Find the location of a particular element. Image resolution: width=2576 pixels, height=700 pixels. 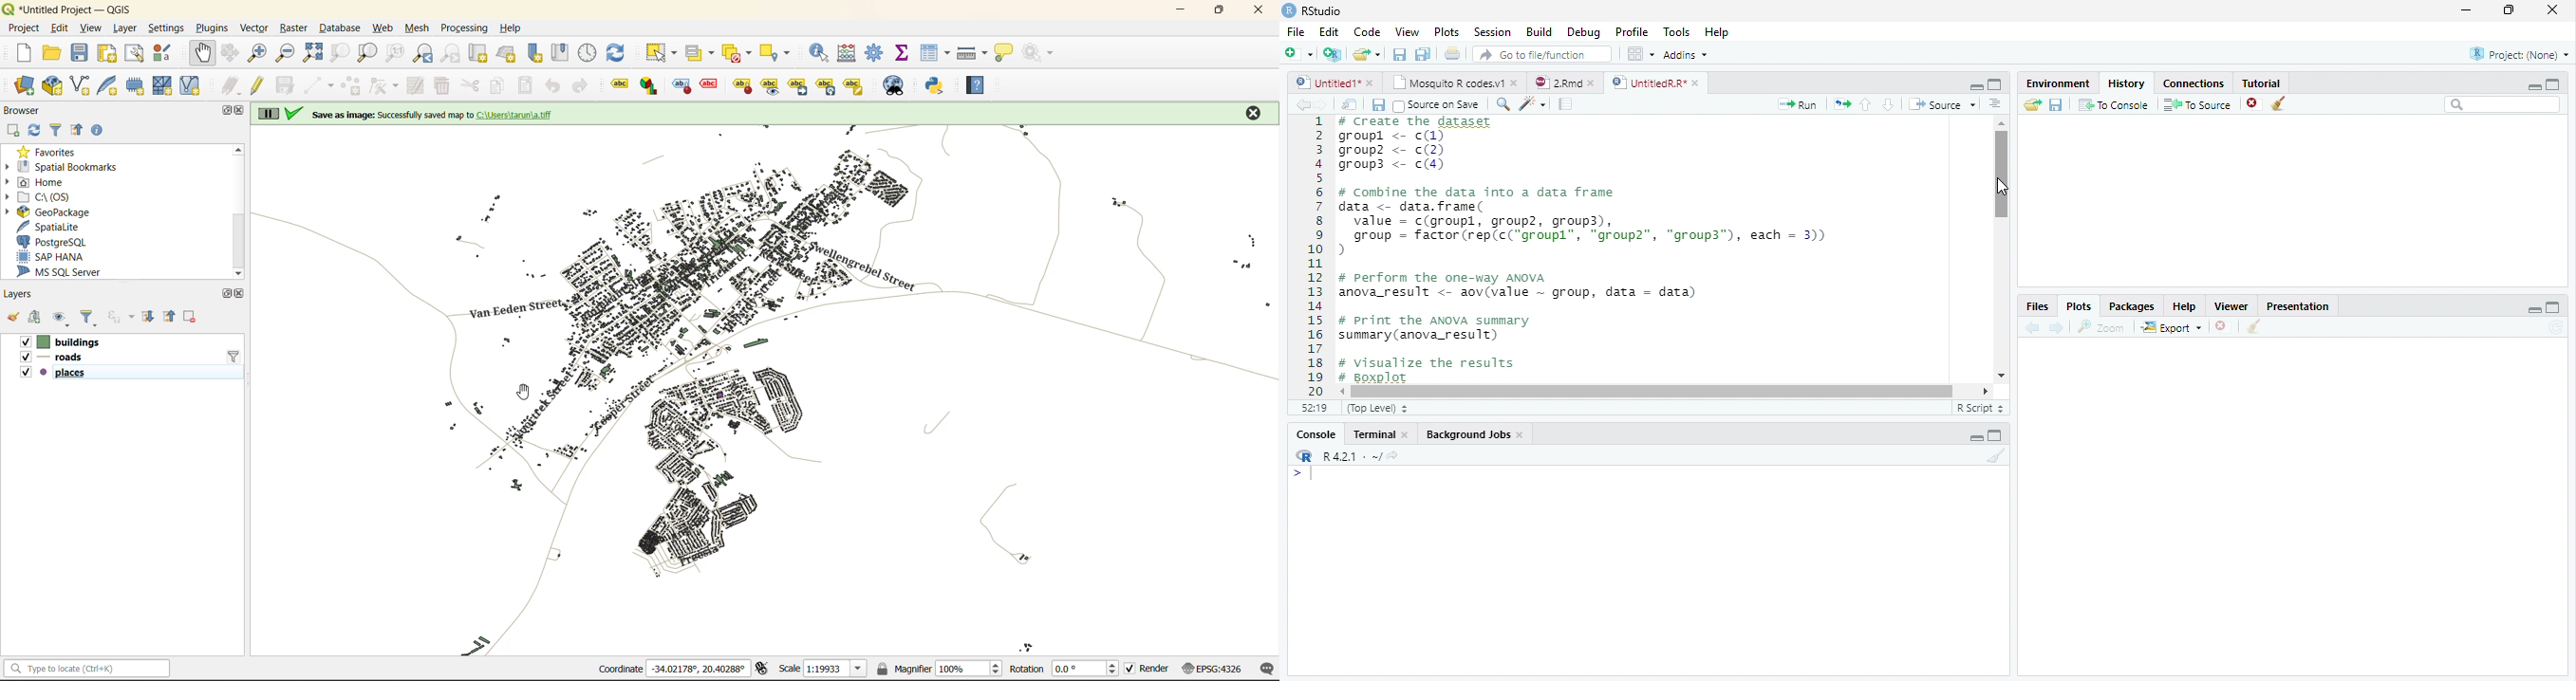

geom boxplot() + Tabs(title = “soxplot of values by Group”, x = “Group”, y = “"value") +theme_minimal ()# mean plot with ggplot2group_means <- aggregate(value ~ group, data = data, mean)ggplot(group_means, aes(x = group, y = value, group = 1)) + #group=1 needed for line pgeon_line() +geon_point() +Tabs(title = “Mean Plot of values by Group”, x = “Group”, y = “Mean value") +theme_minimal ()# Tukey's Hsp for pairwise comparisons (post-hoc test)tukey_result <- TukeyHsD(anova_result)print (tukey_result)#visualize Tukey's HSD results is located at coordinates (1659, 250).